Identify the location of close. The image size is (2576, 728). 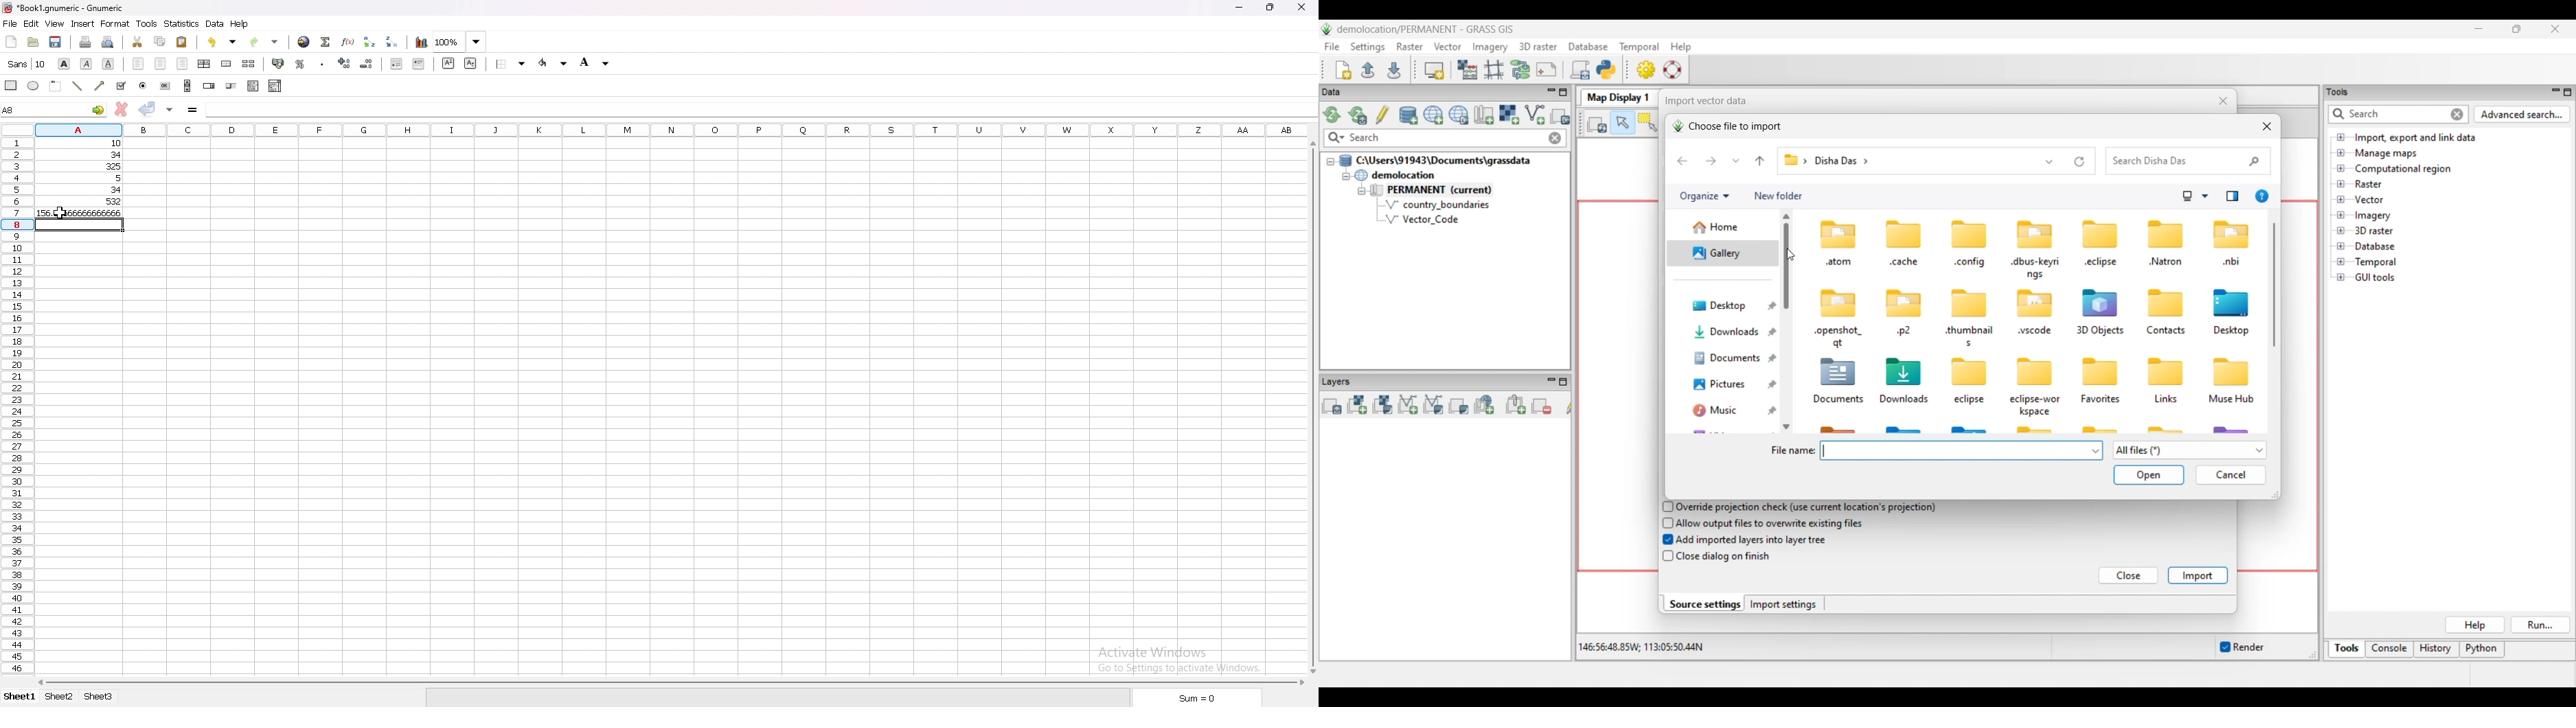
(1301, 8).